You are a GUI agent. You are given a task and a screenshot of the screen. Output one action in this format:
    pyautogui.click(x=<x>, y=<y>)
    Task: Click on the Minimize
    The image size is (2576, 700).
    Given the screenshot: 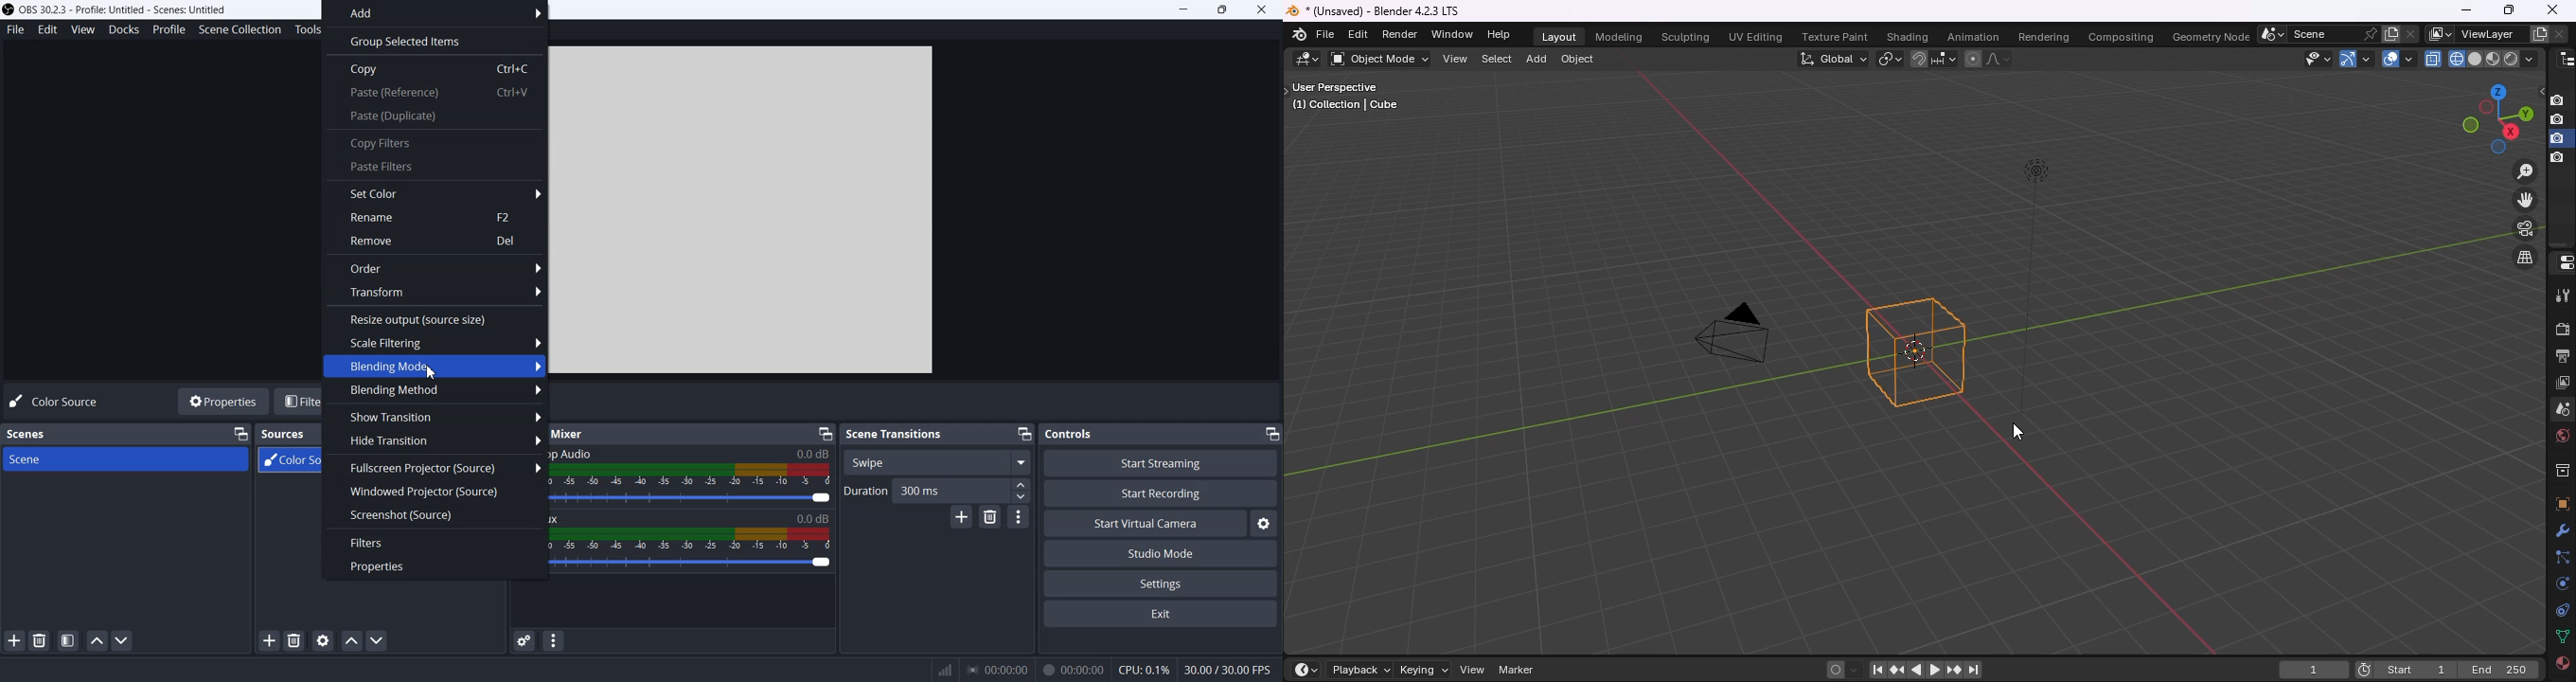 What is the action you would take?
    pyautogui.click(x=1272, y=435)
    